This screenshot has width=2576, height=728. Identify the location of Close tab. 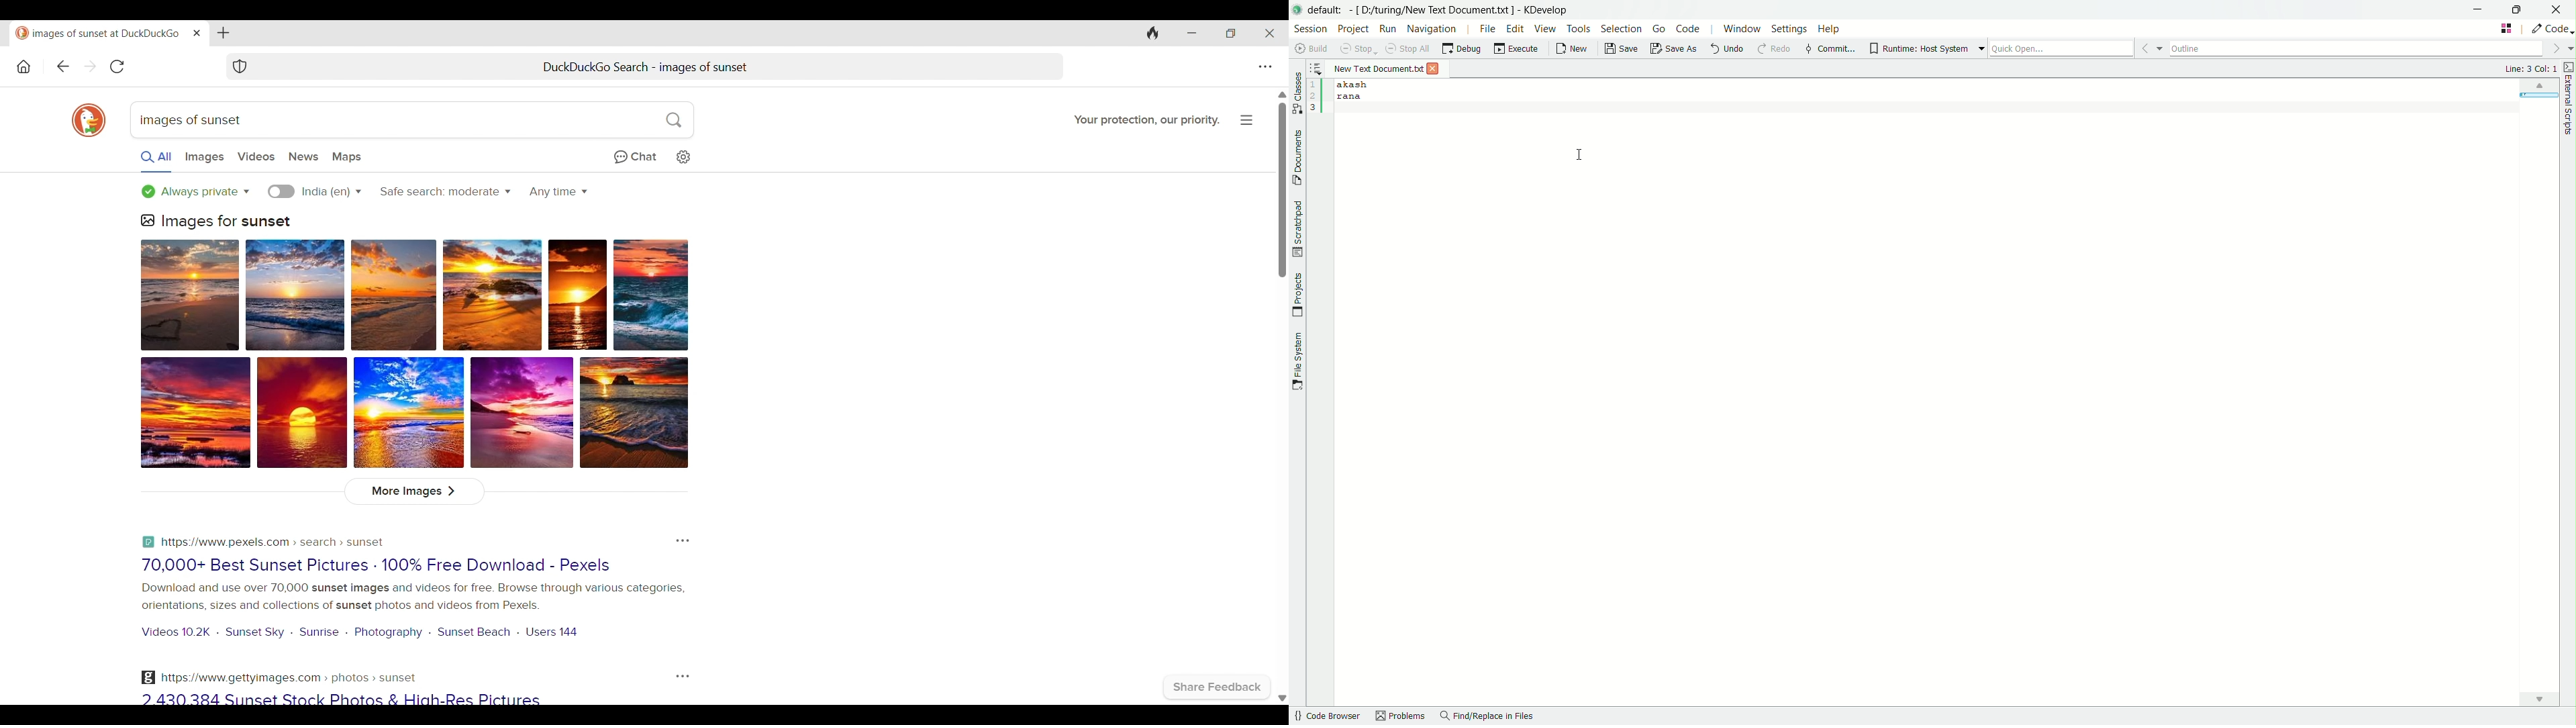
(197, 32).